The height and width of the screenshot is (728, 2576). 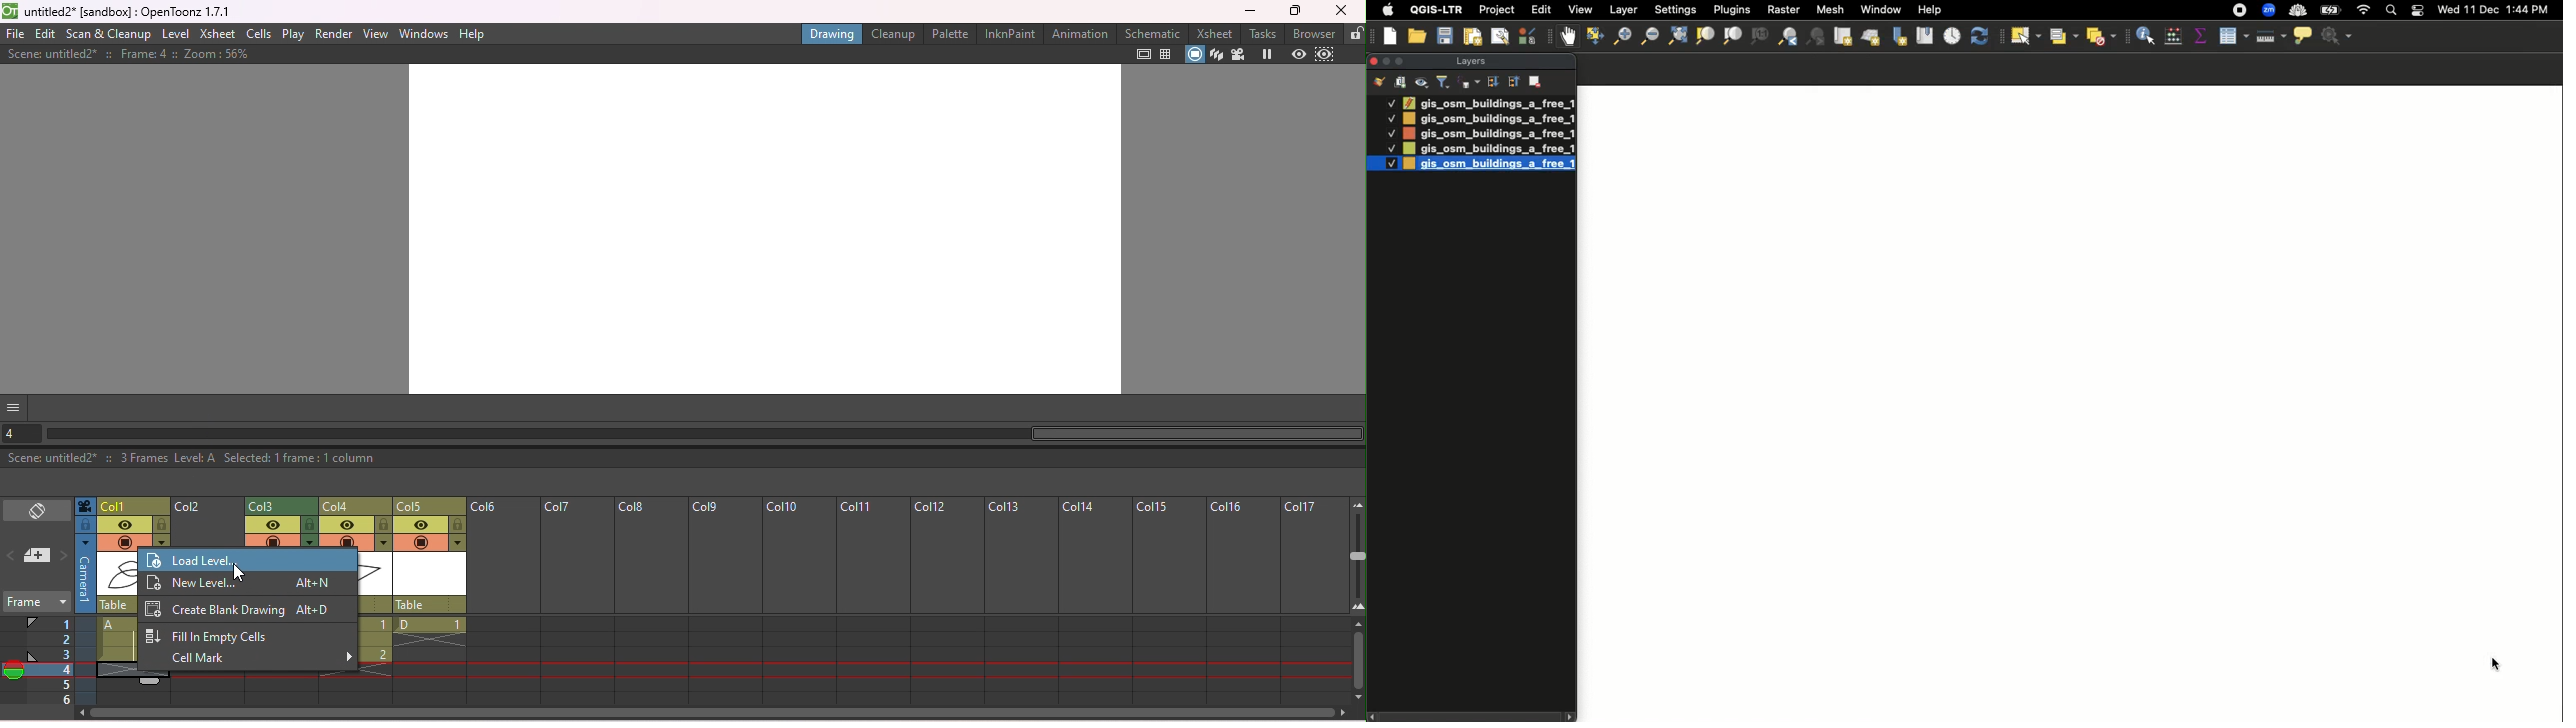 What do you see at coordinates (1401, 82) in the screenshot?
I see `Add group` at bounding box center [1401, 82].